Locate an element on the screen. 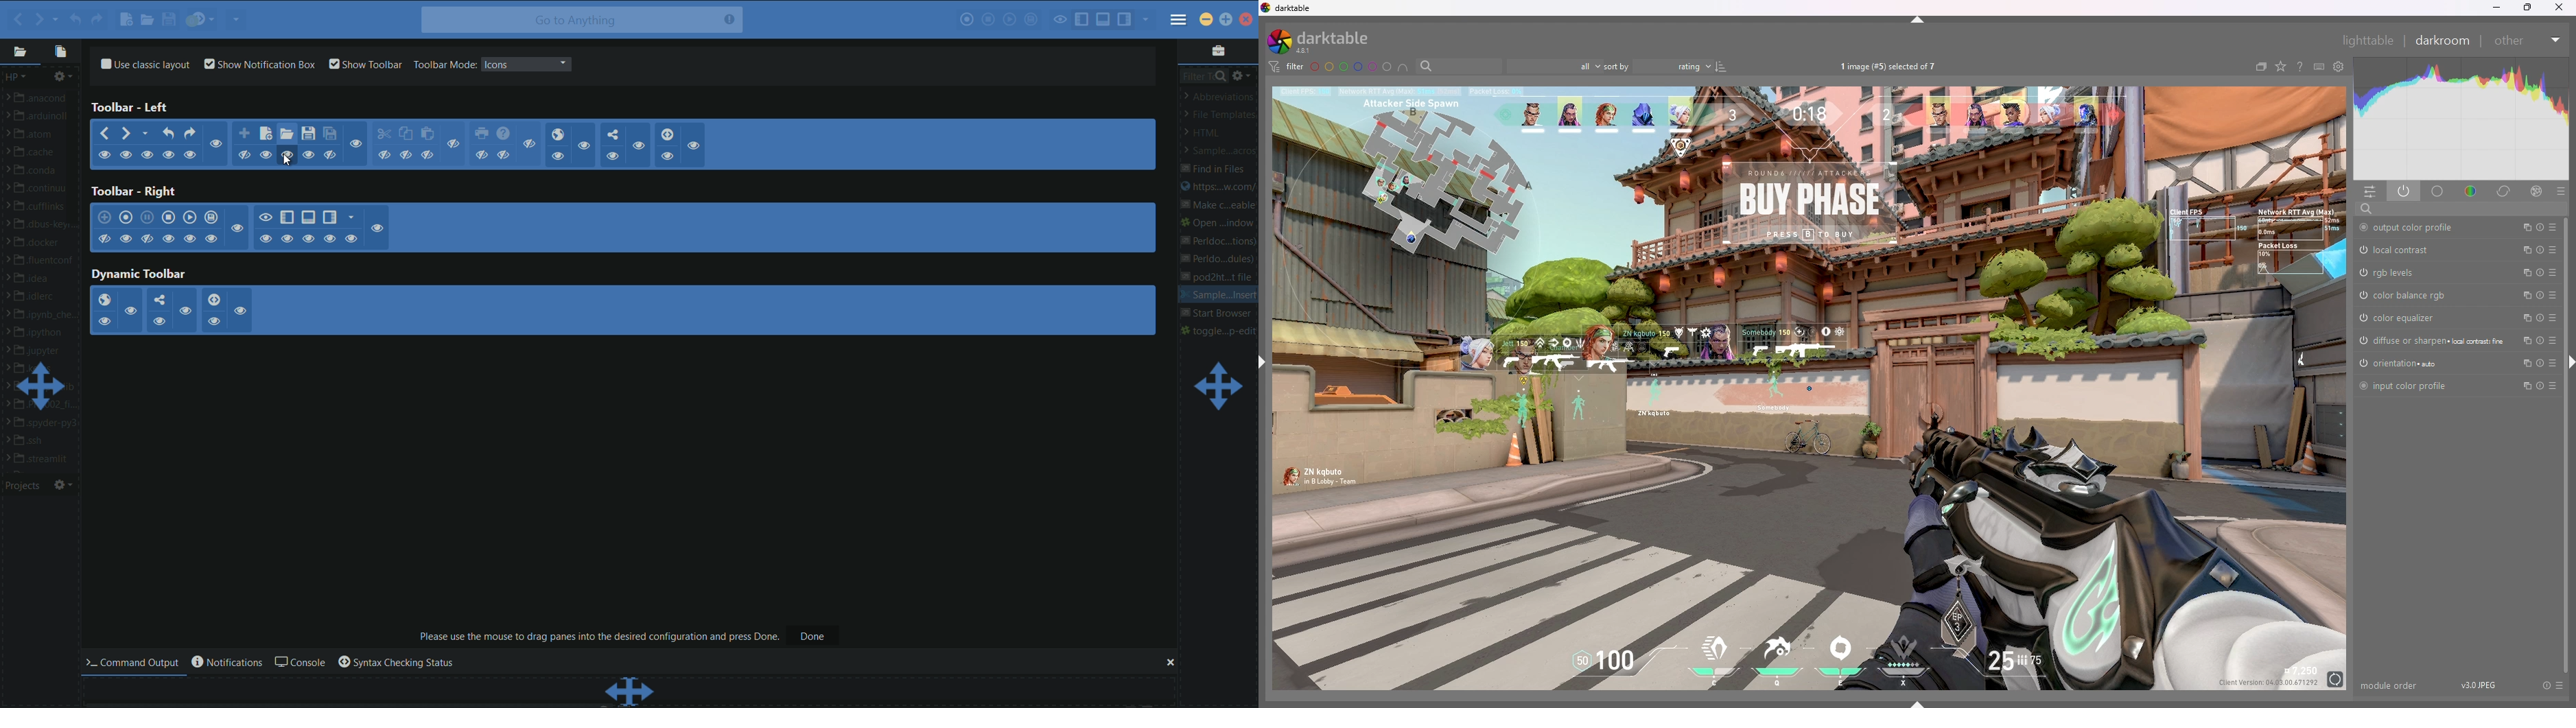 This screenshot has width=2576, height=728. darktable is located at coordinates (1289, 8).